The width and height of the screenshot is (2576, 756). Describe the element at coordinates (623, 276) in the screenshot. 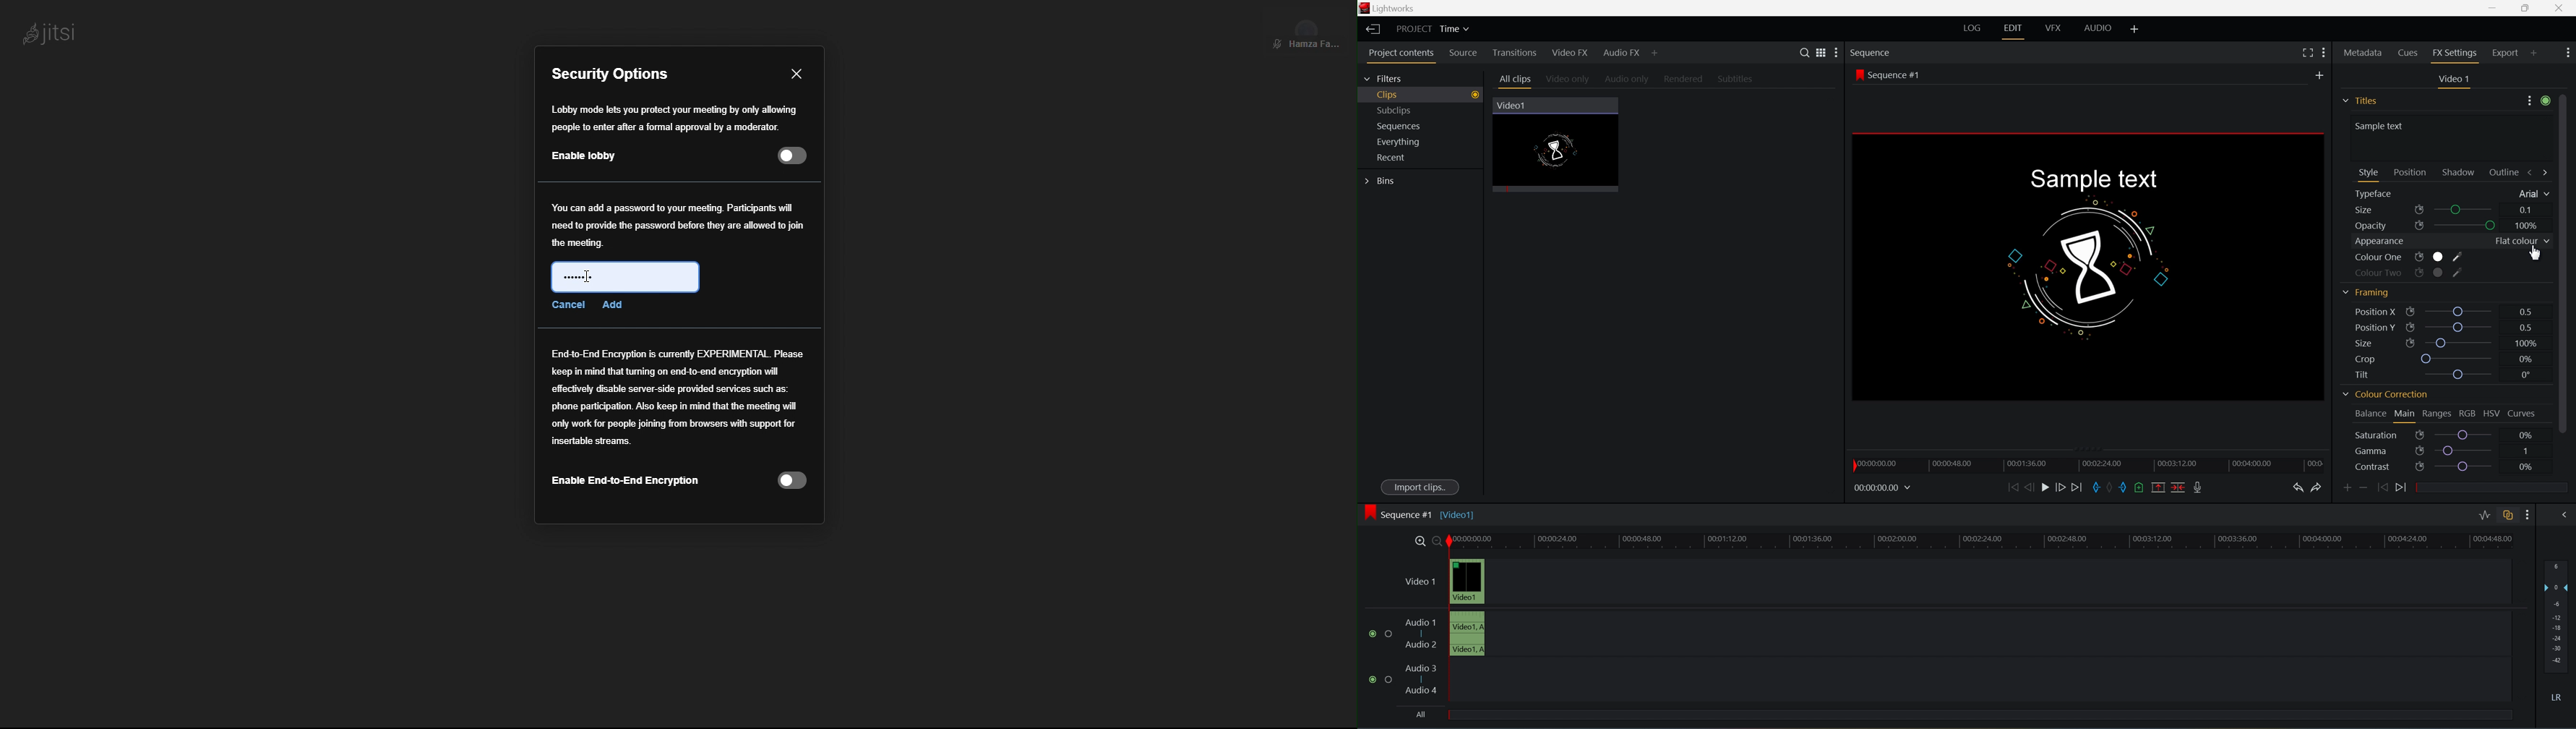

I see `Password` at that location.